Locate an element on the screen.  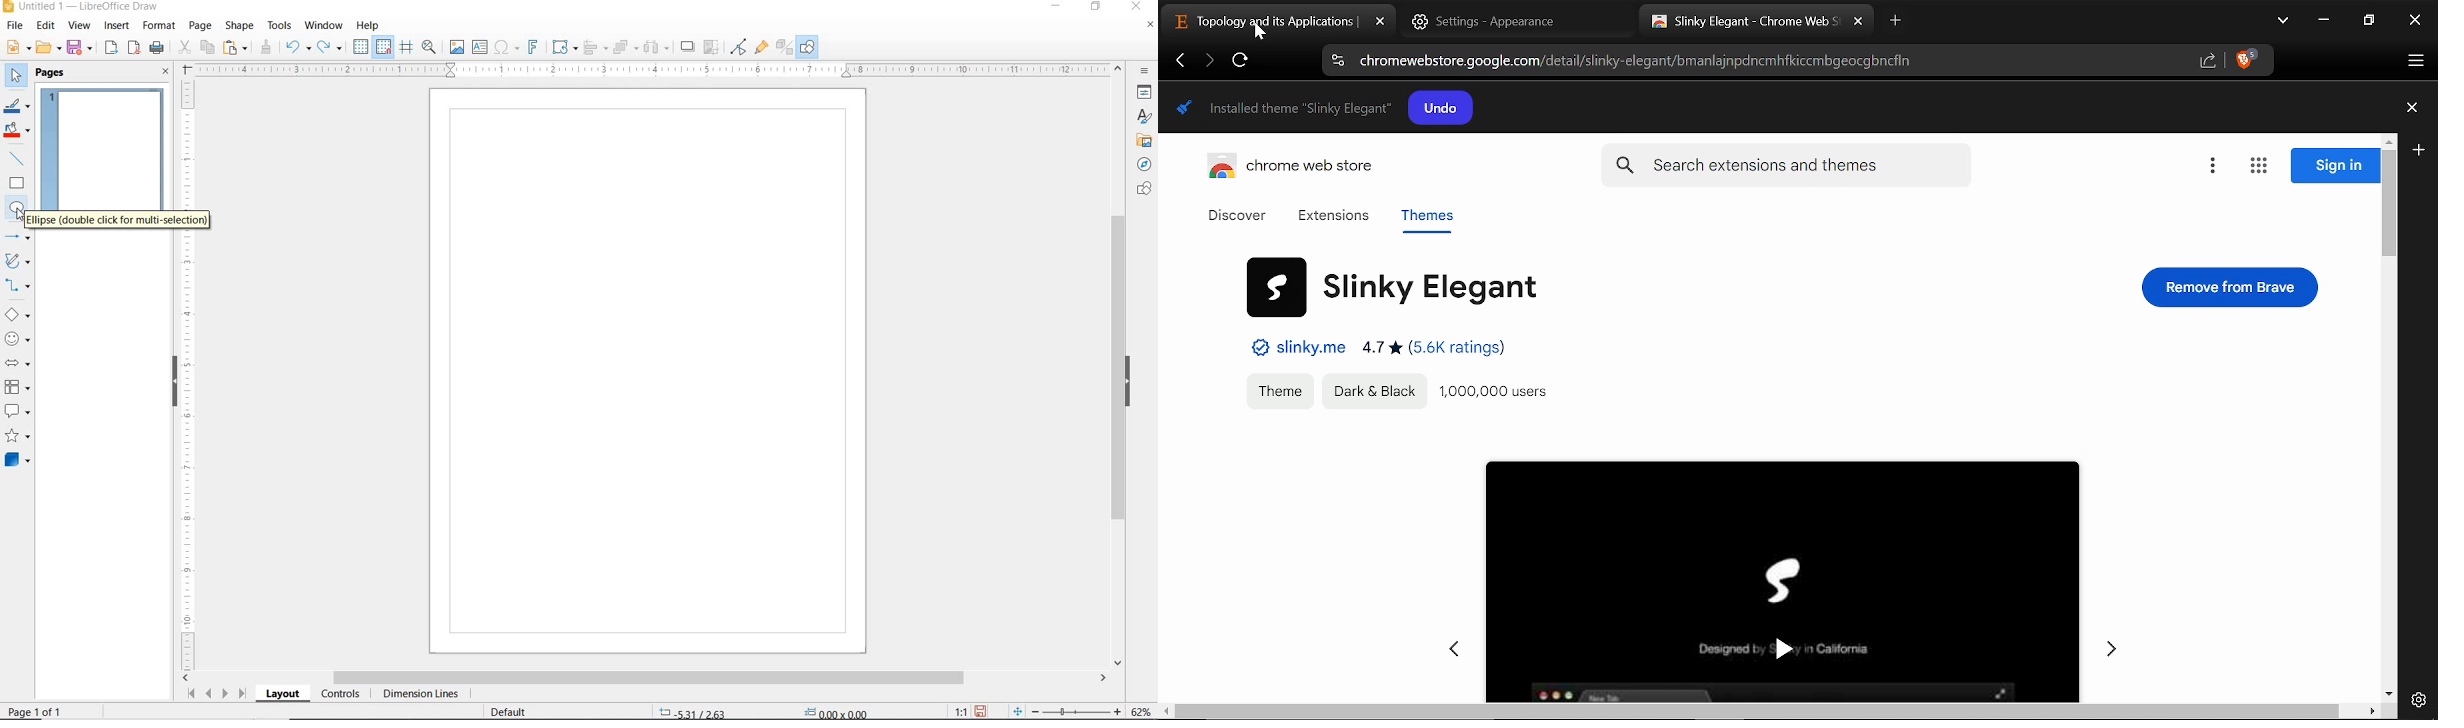
ALIGN OBJECTS is located at coordinates (594, 49).